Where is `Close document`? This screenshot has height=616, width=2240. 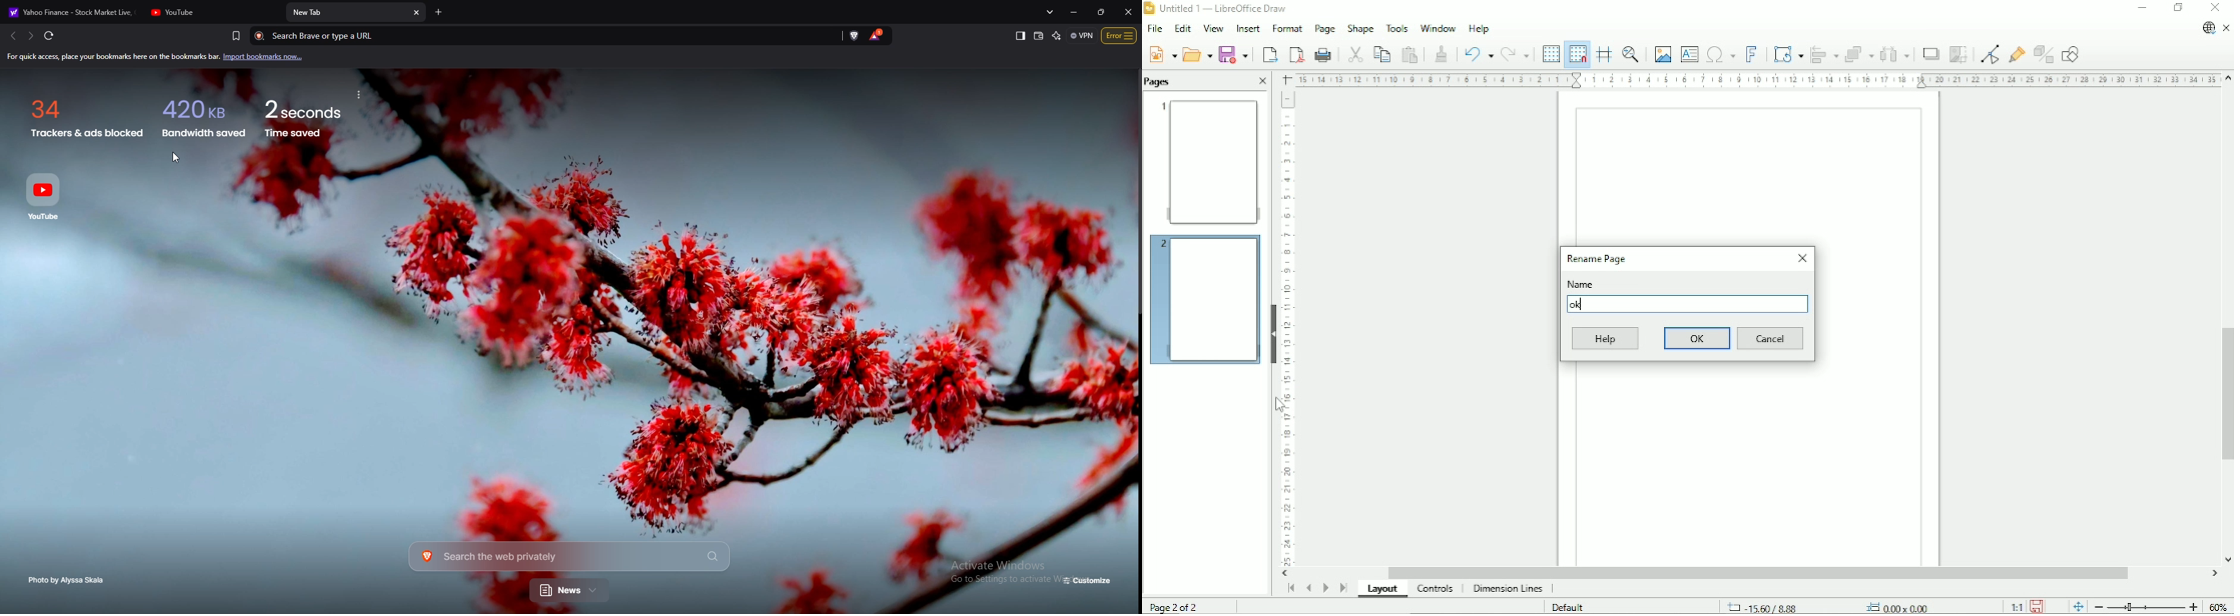
Close document is located at coordinates (2227, 29).